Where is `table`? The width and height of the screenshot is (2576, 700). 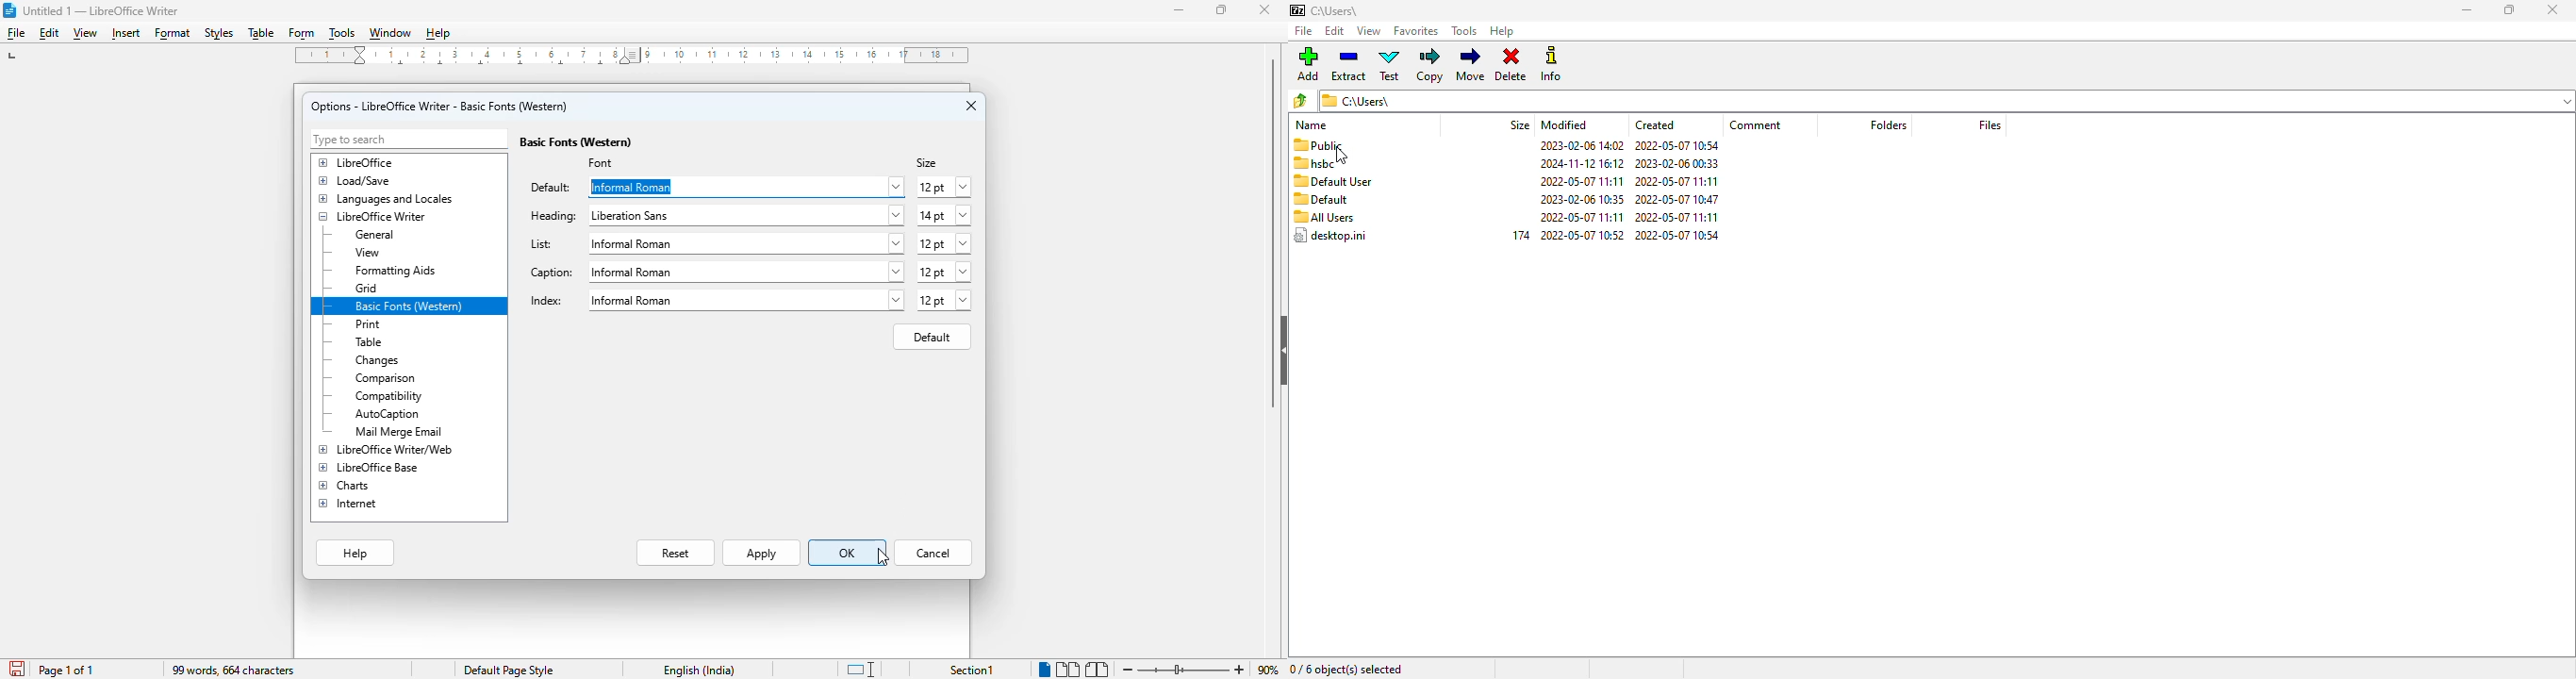
table is located at coordinates (260, 33).